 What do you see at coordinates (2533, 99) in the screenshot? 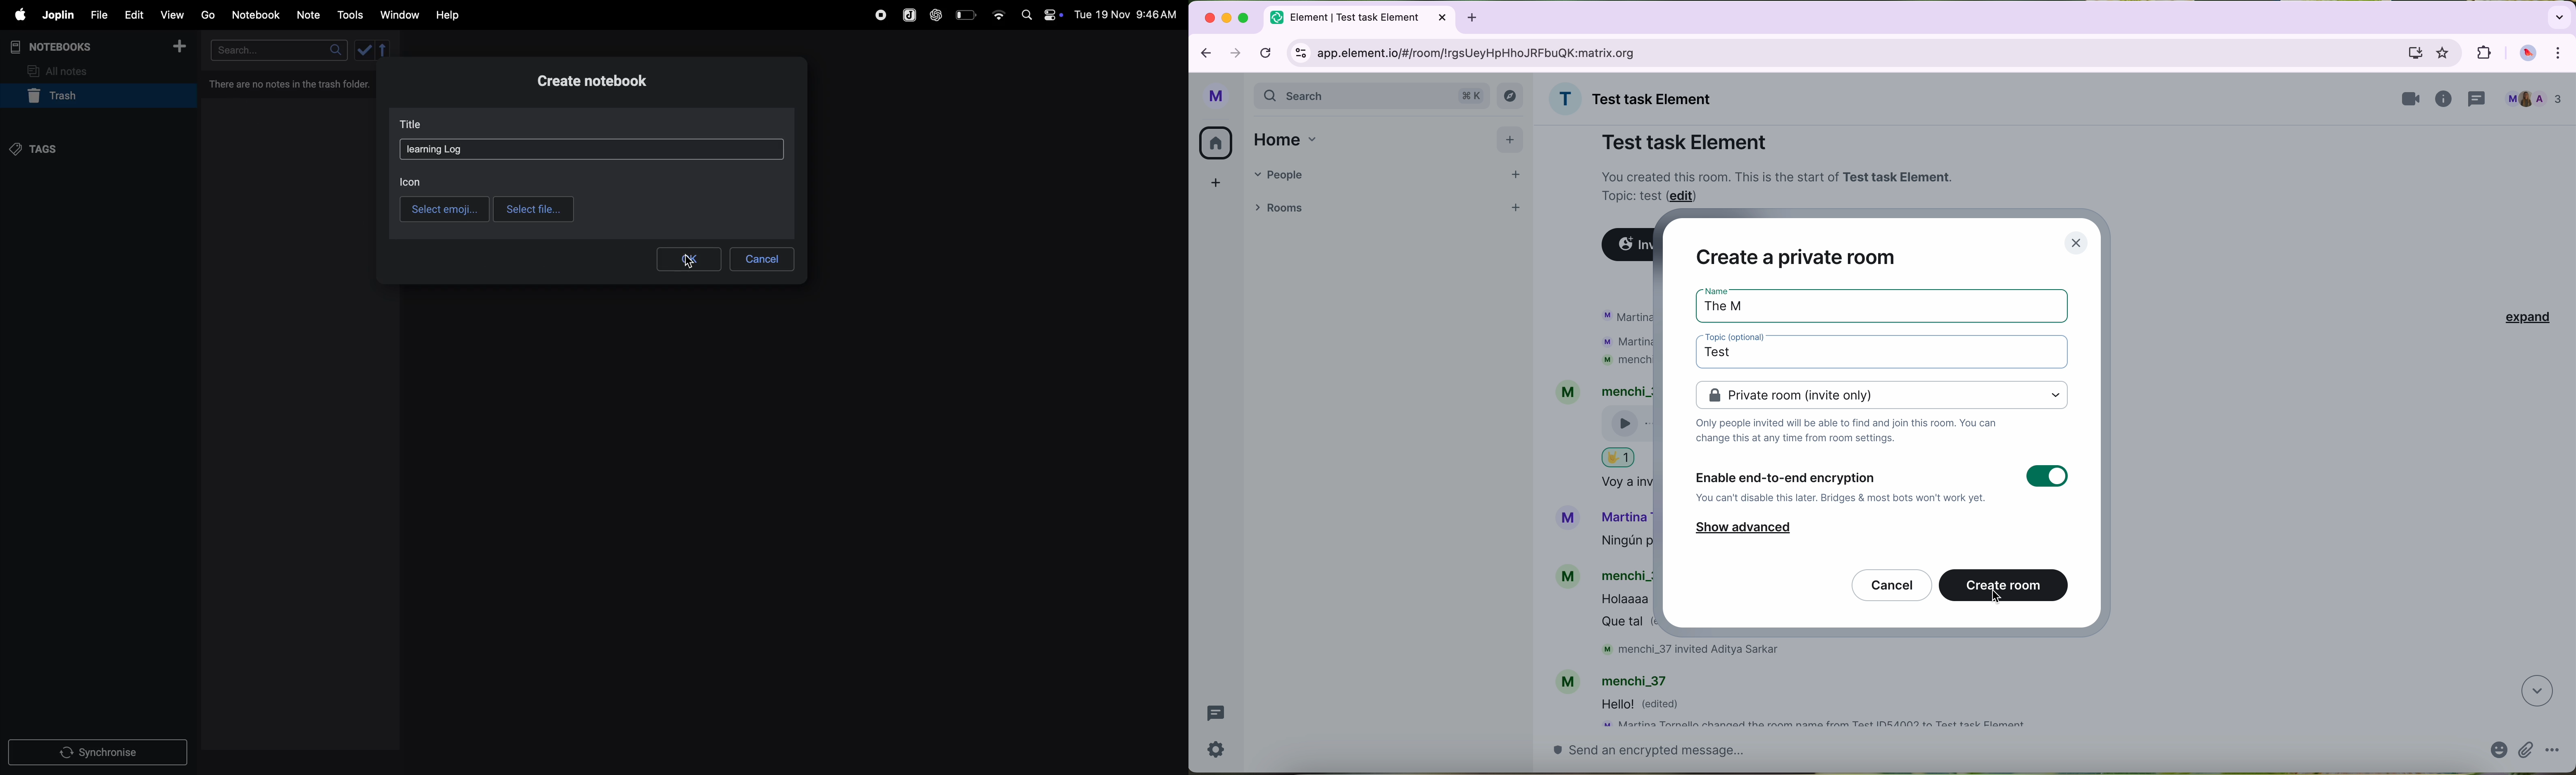
I see `people` at bounding box center [2533, 99].